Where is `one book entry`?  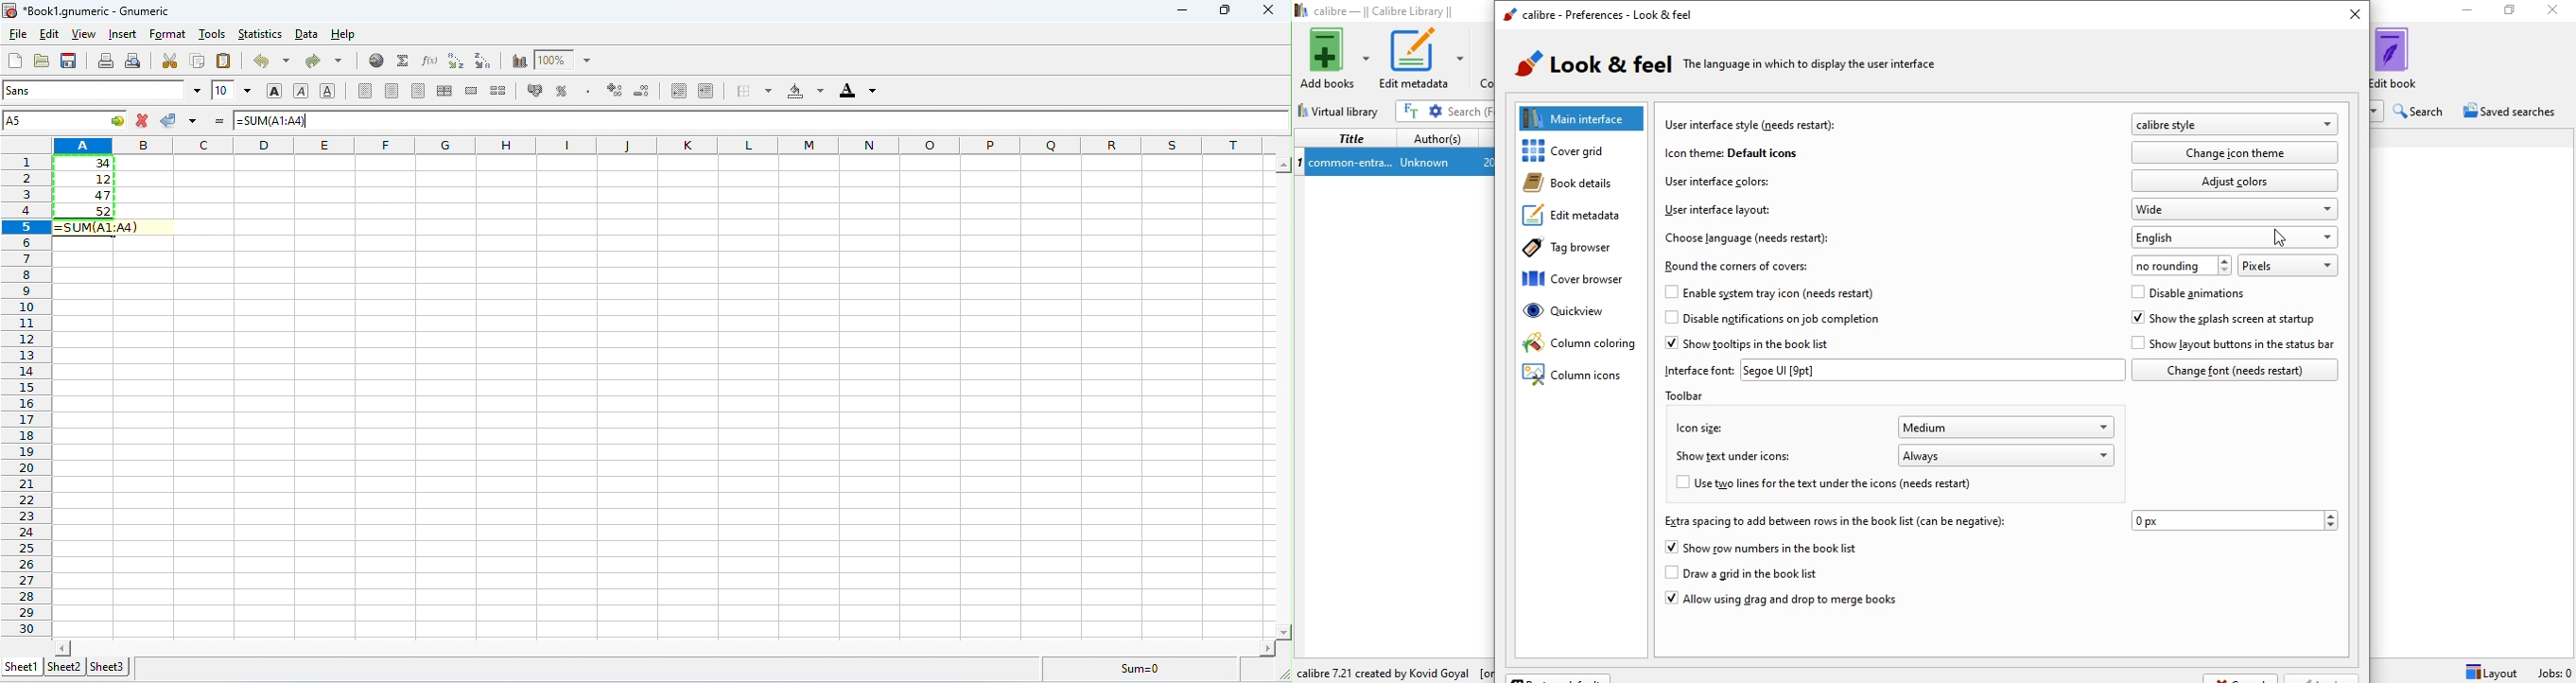 one book entry is located at coordinates (1393, 163).